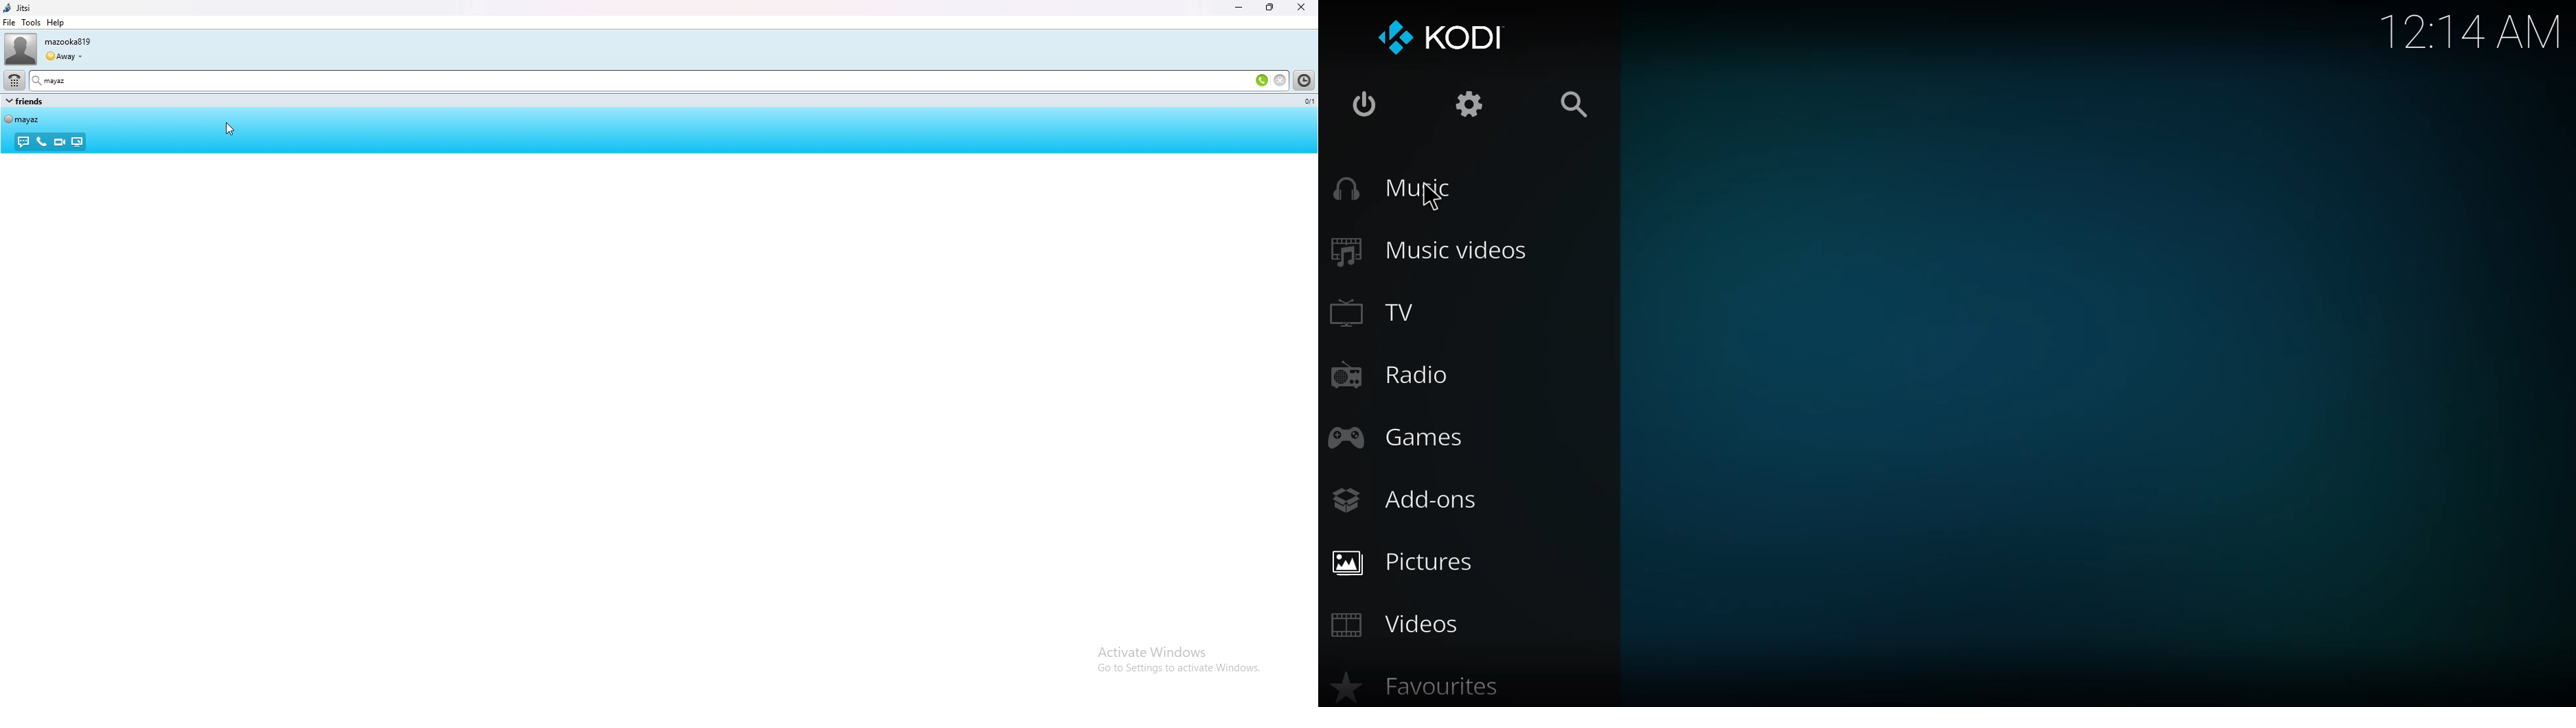 The image size is (2576, 728). I want to click on videos, so click(1404, 627).